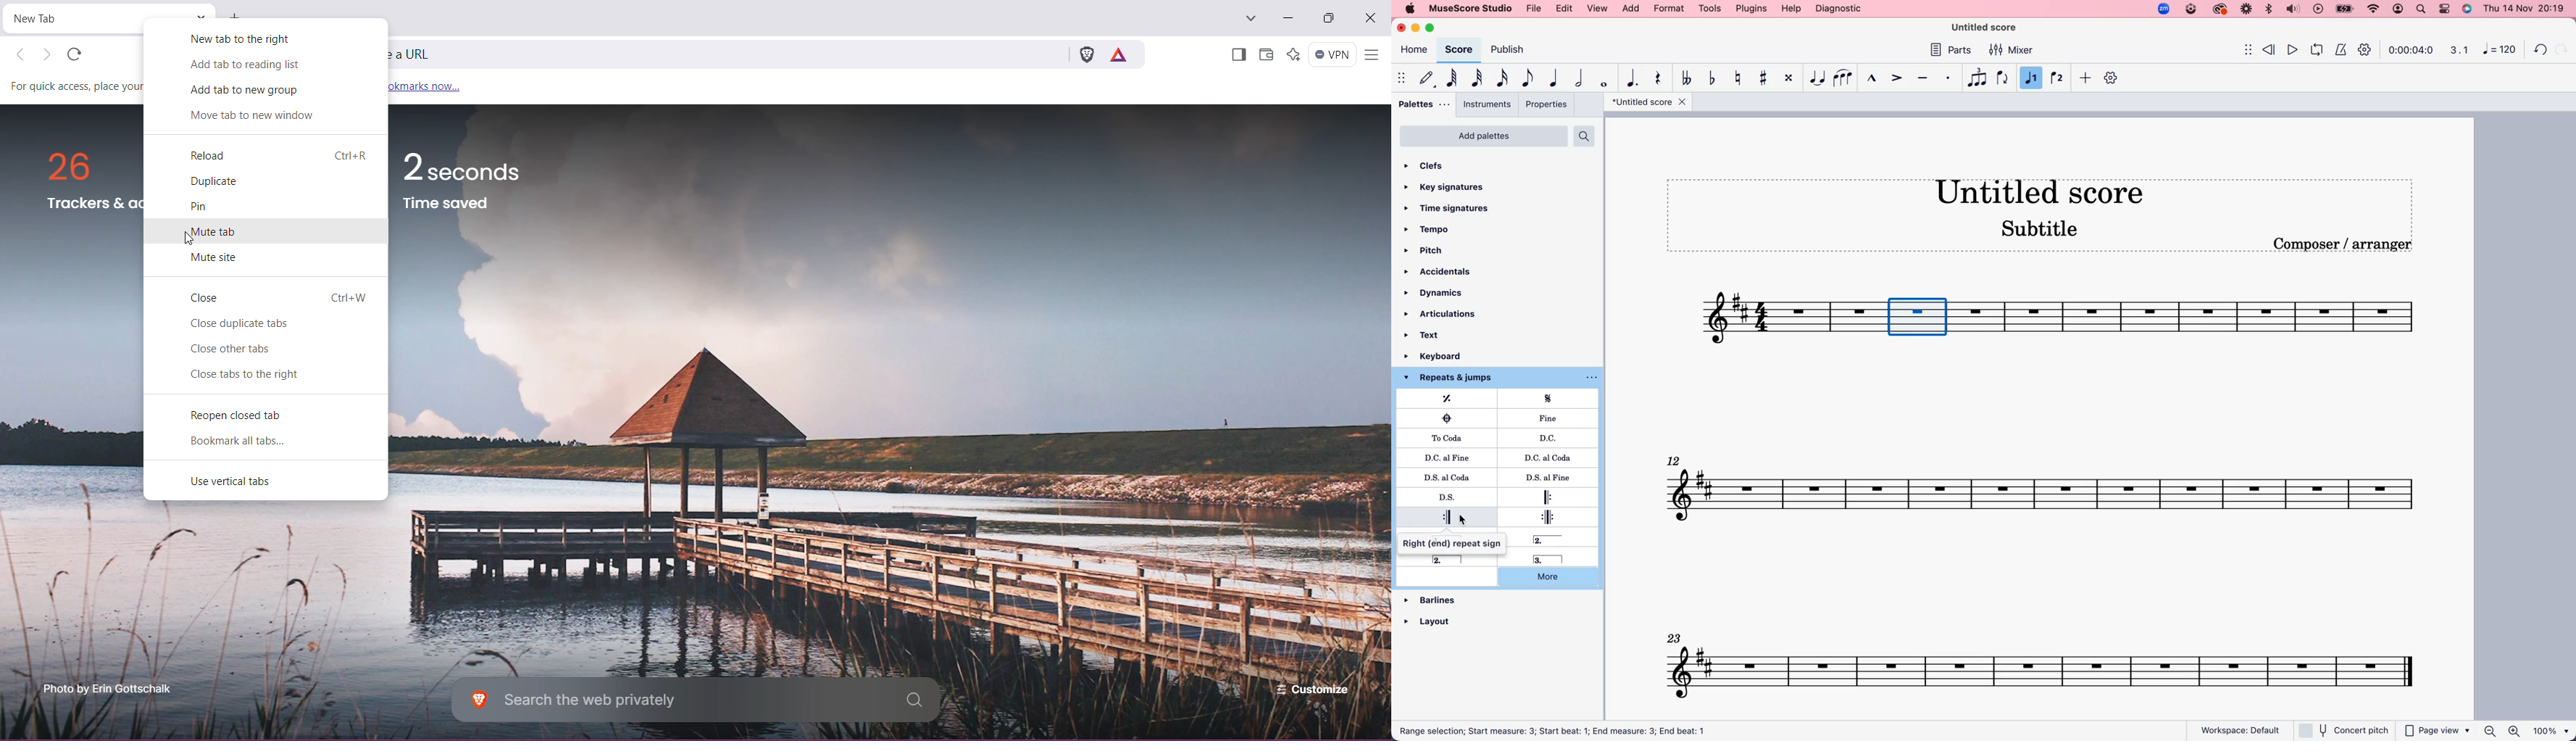 This screenshot has height=756, width=2576. What do you see at coordinates (243, 441) in the screenshot?
I see `Bookmark all tabs` at bounding box center [243, 441].